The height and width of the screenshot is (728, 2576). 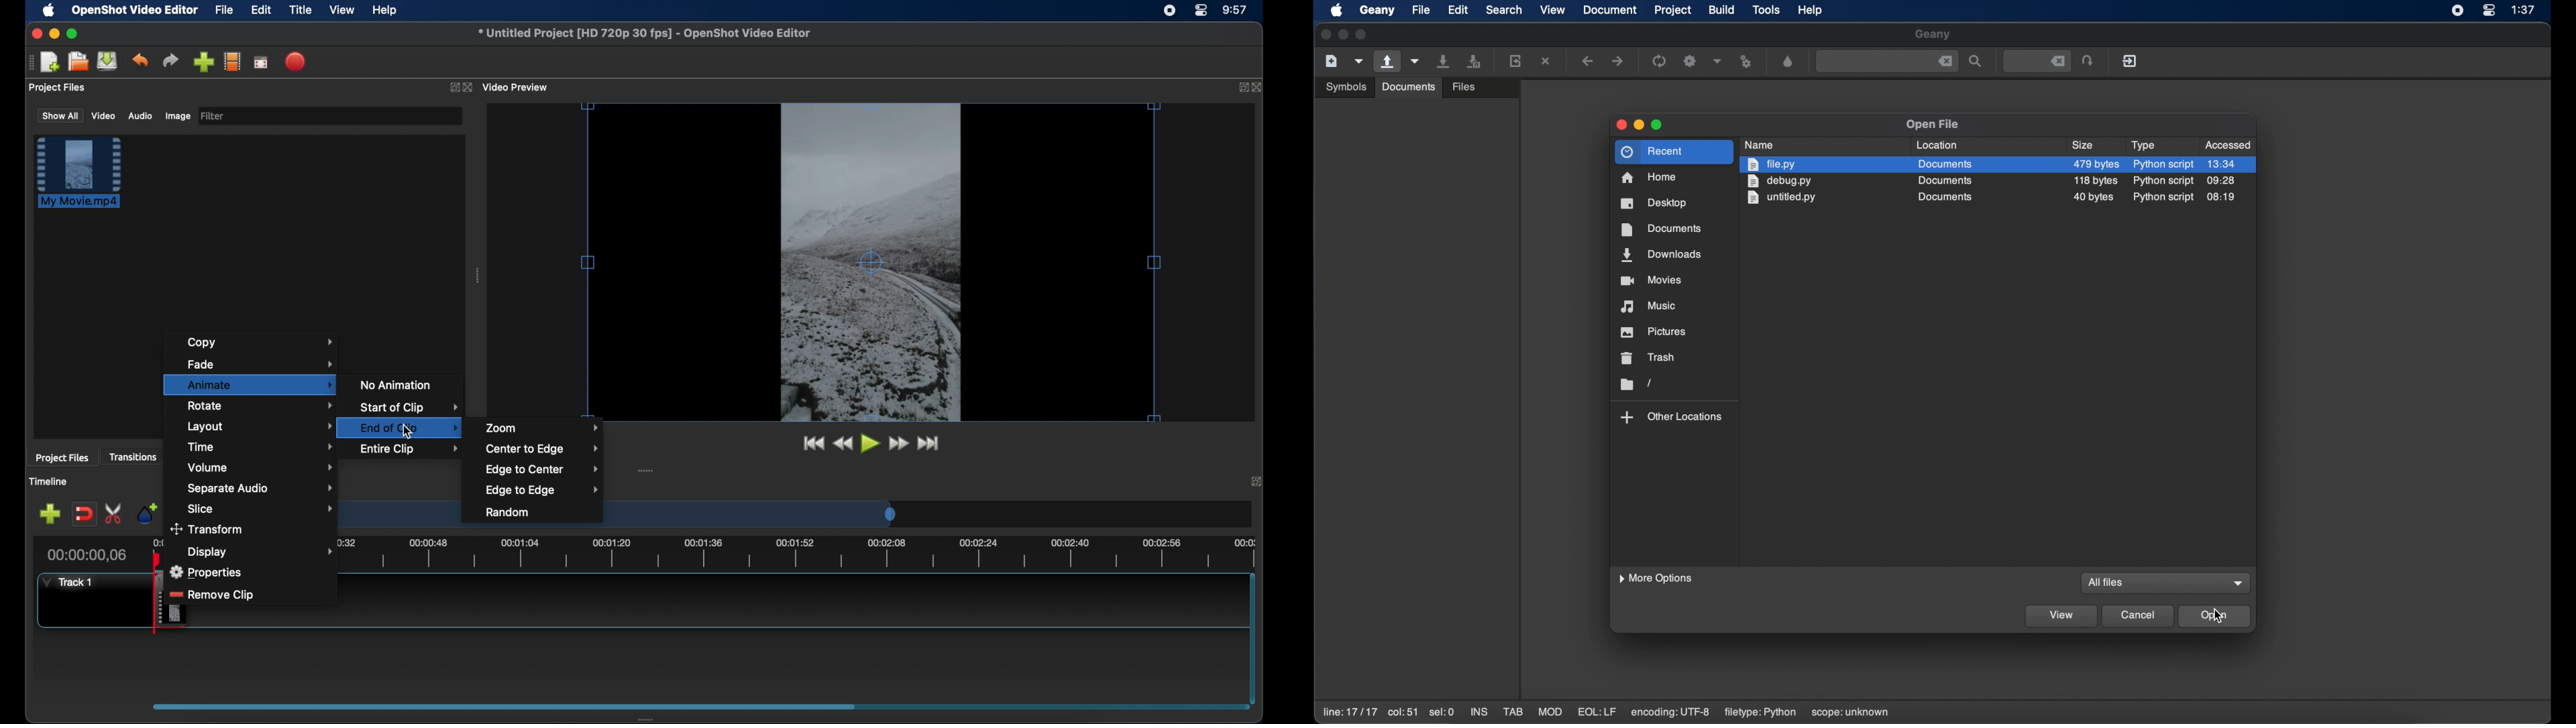 I want to click on random, so click(x=508, y=513).